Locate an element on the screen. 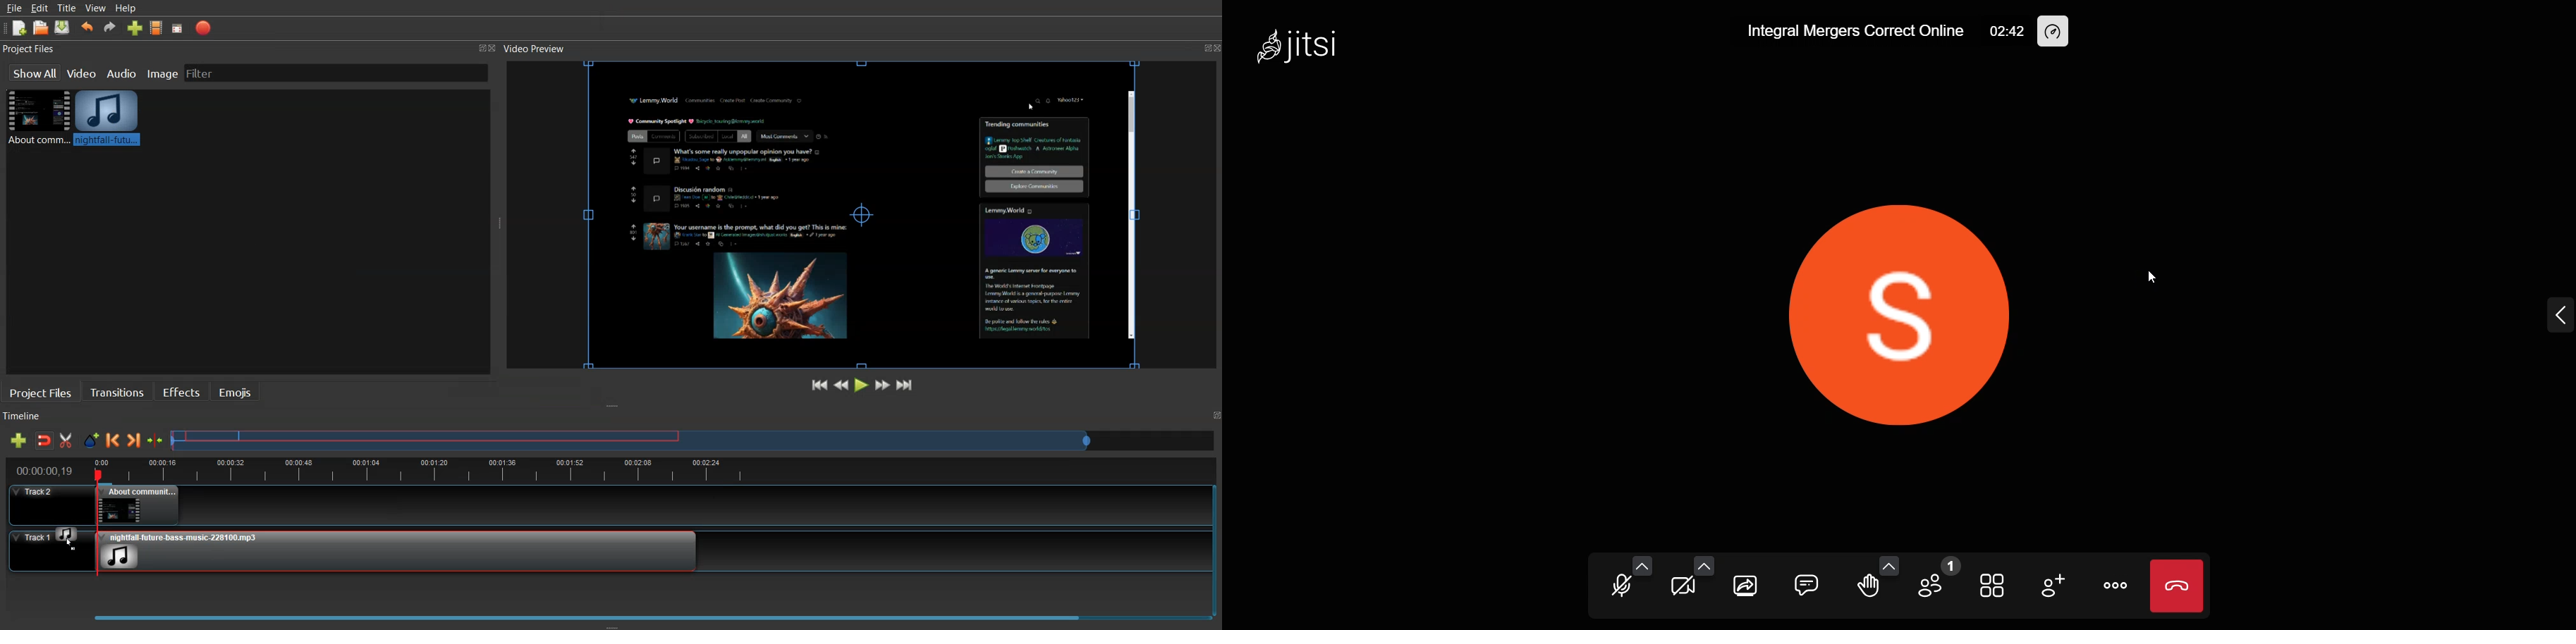 This screenshot has height=644, width=2576. start camera is located at coordinates (1683, 588).